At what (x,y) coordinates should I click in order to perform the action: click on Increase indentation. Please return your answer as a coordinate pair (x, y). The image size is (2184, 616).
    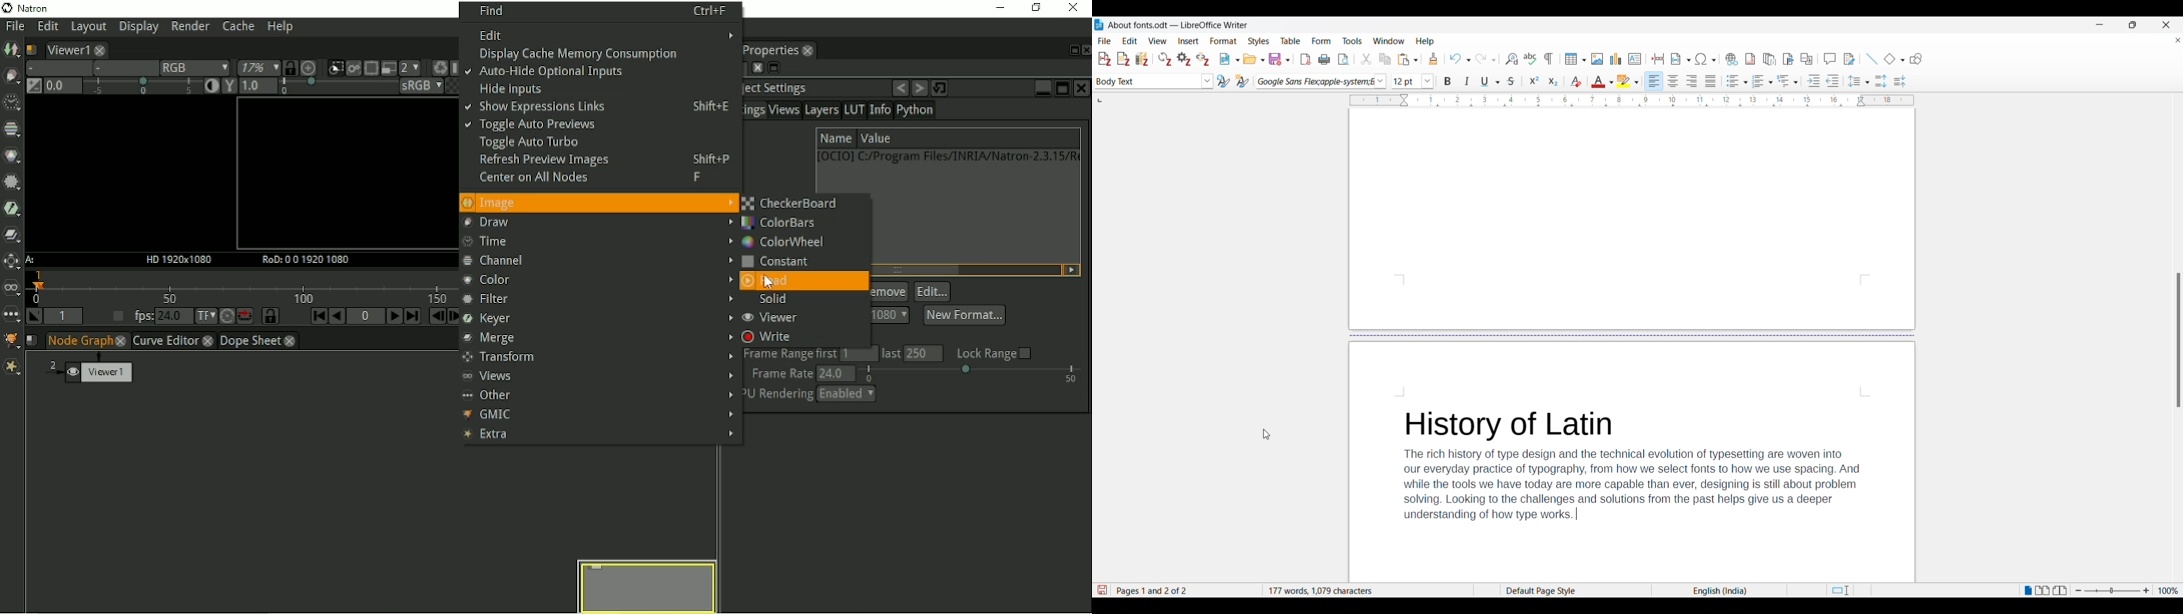
    Looking at the image, I should click on (1814, 81).